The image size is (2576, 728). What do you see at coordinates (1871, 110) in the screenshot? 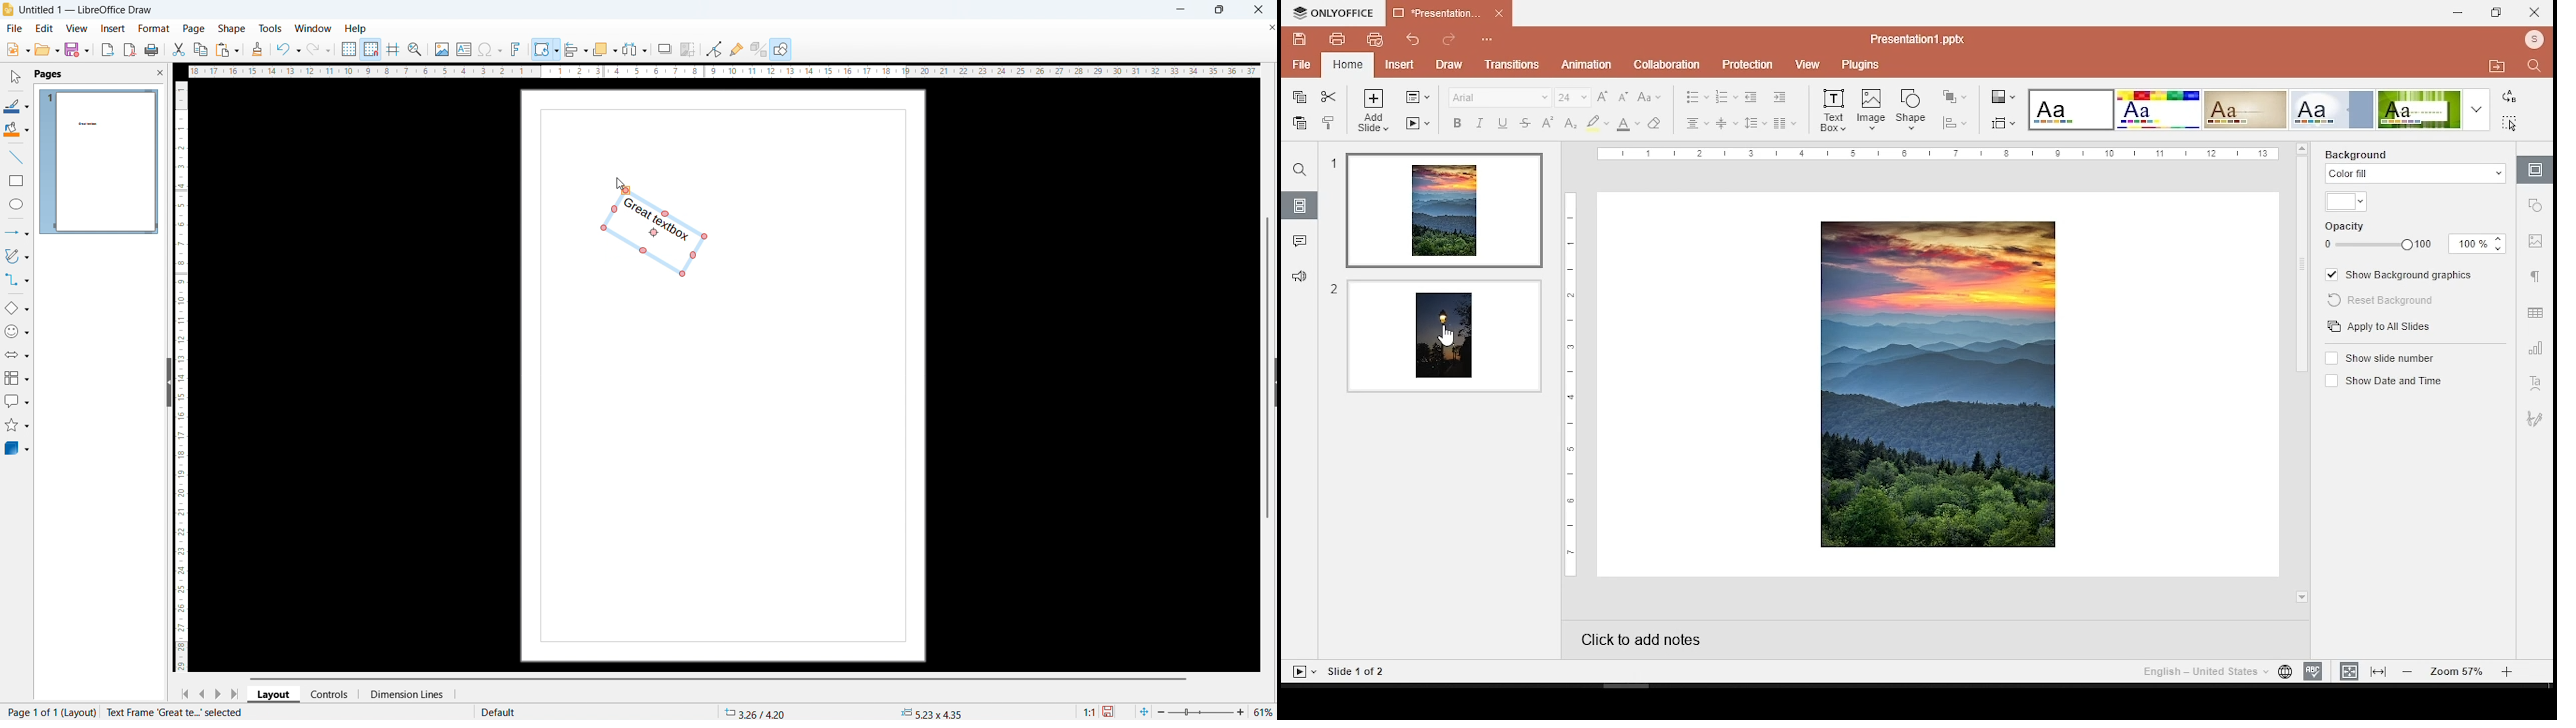
I see `image` at bounding box center [1871, 110].